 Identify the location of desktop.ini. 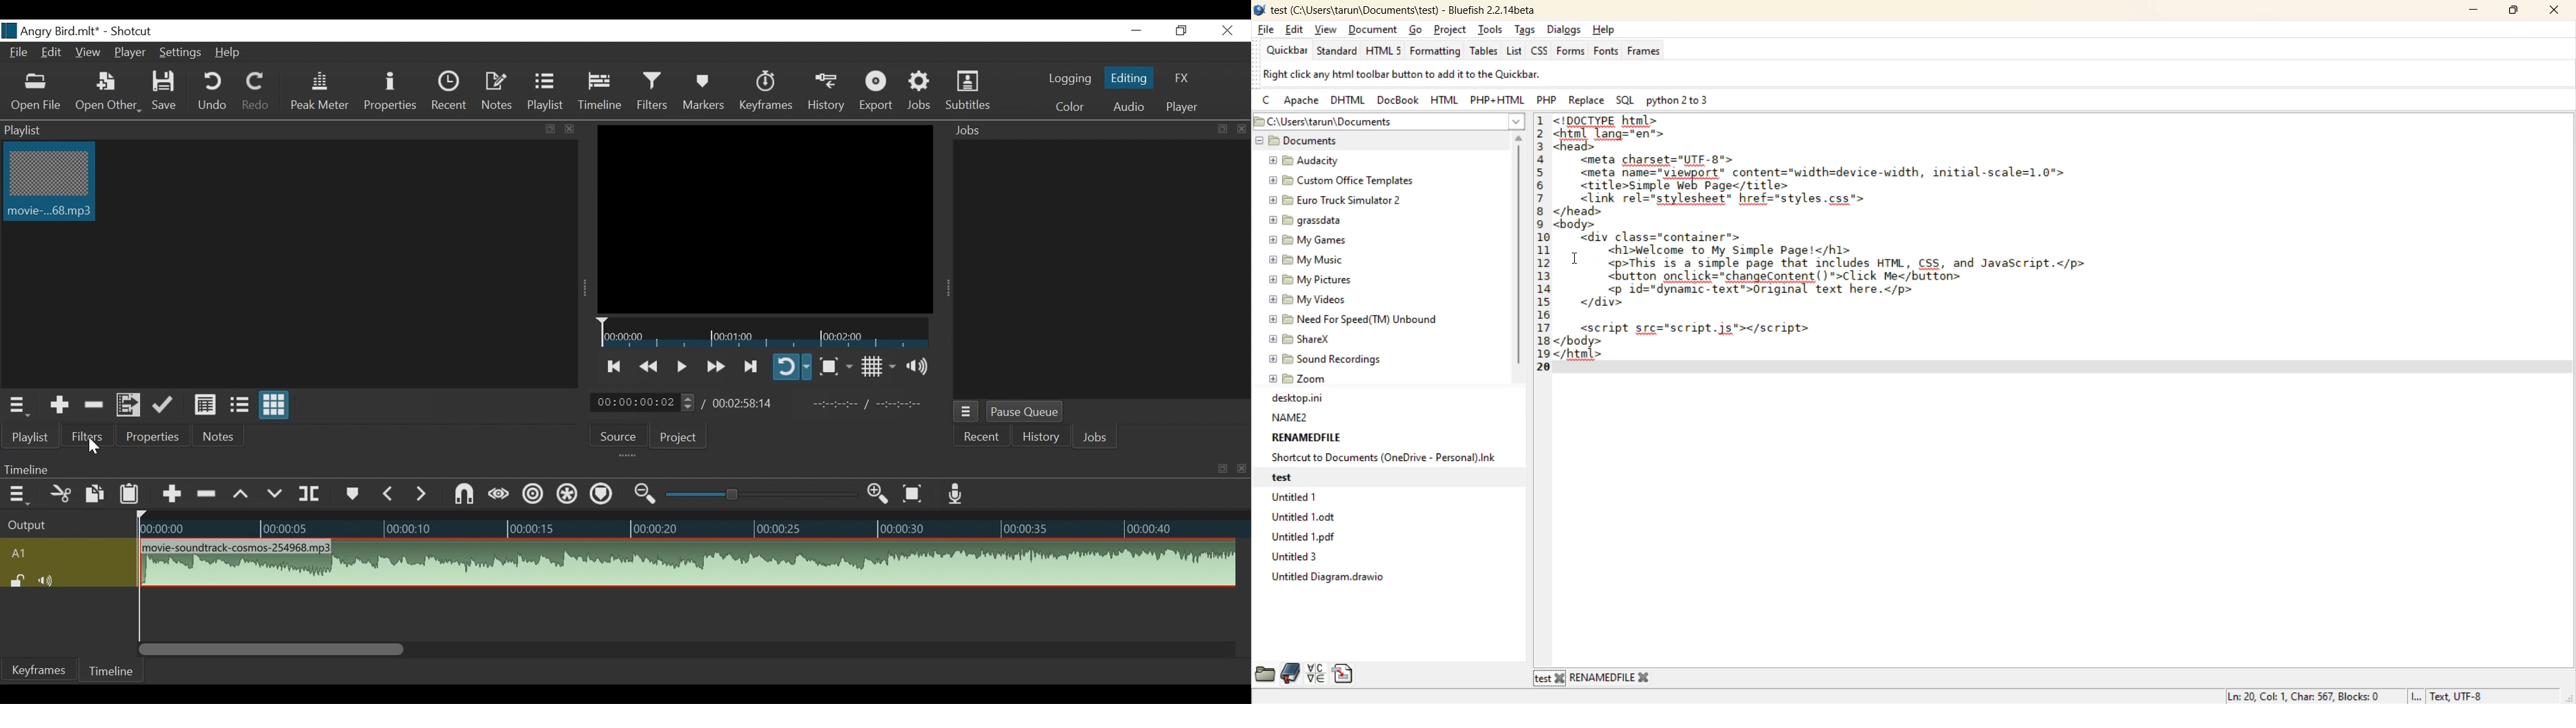
(1299, 398).